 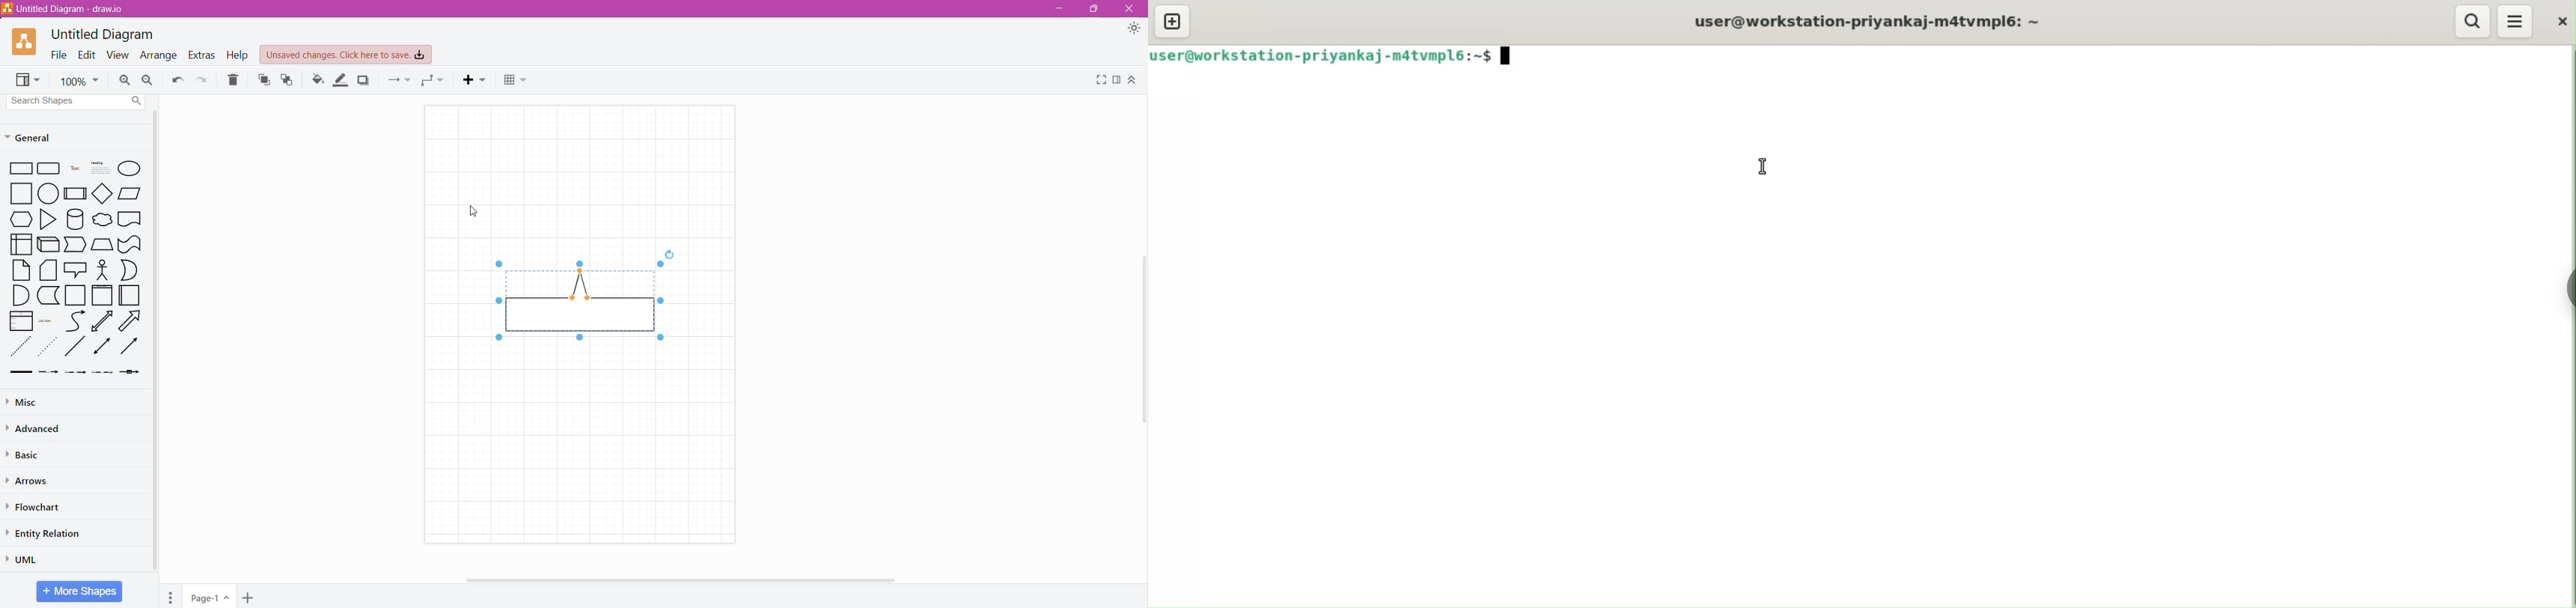 I want to click on diagonal line, so click(x=76, y=347).